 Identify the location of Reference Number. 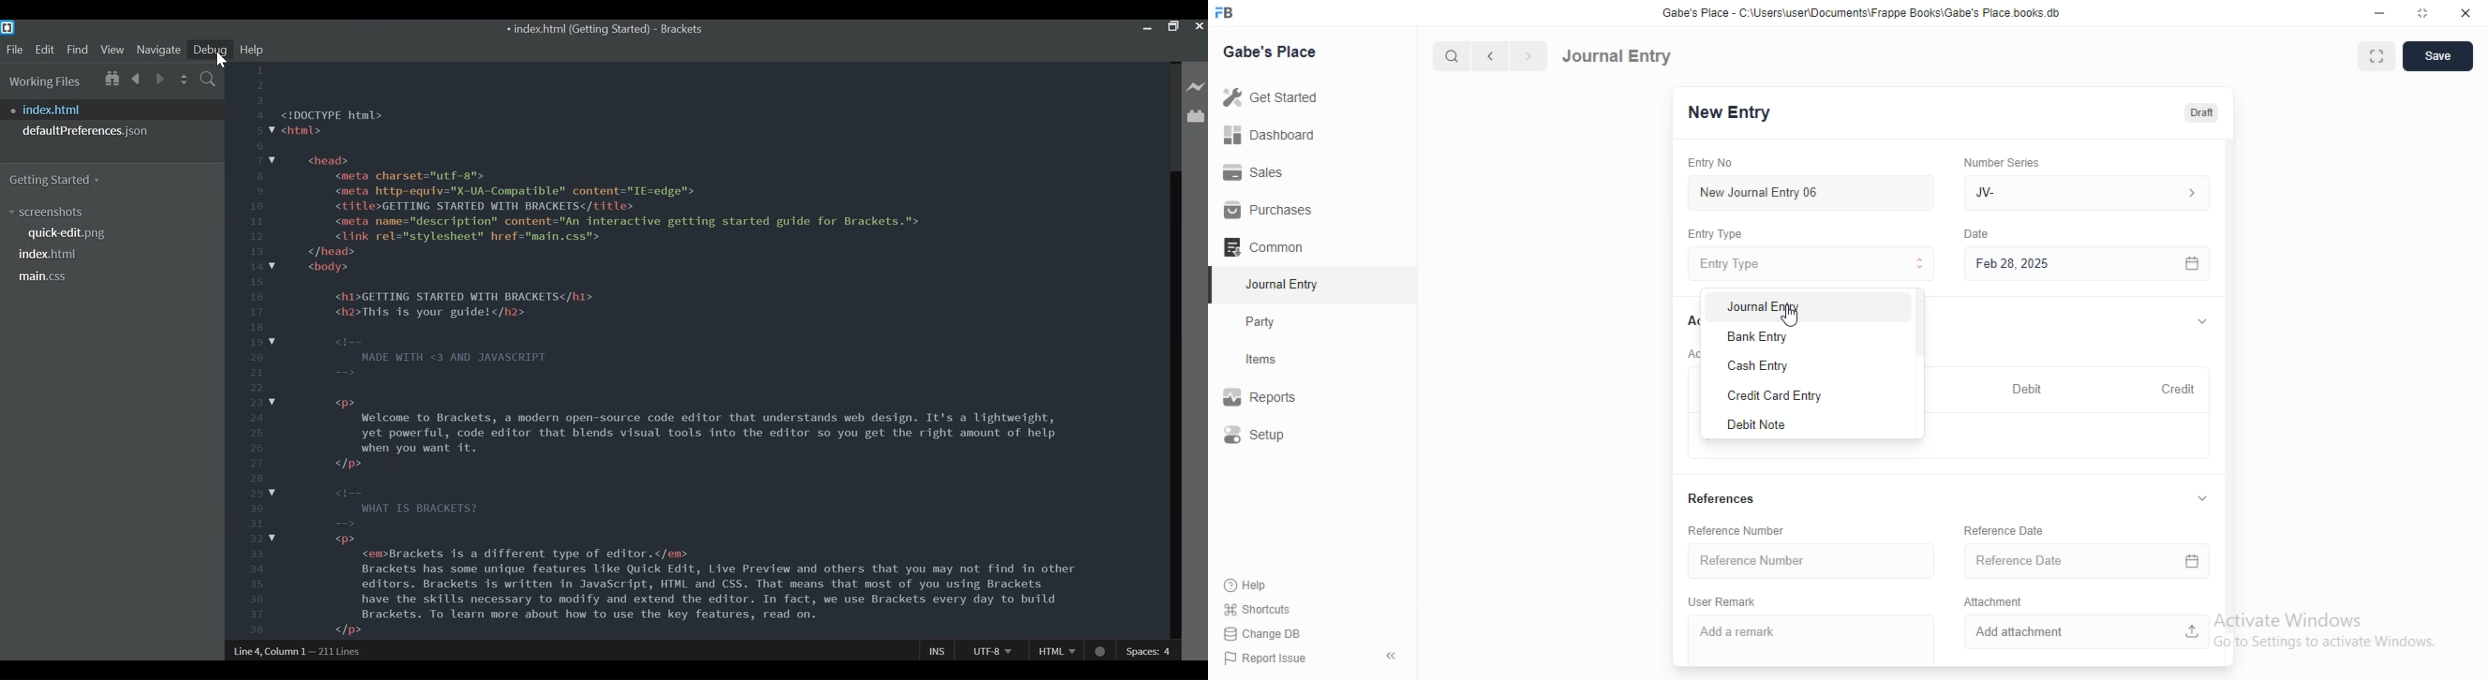
(1810, 560).